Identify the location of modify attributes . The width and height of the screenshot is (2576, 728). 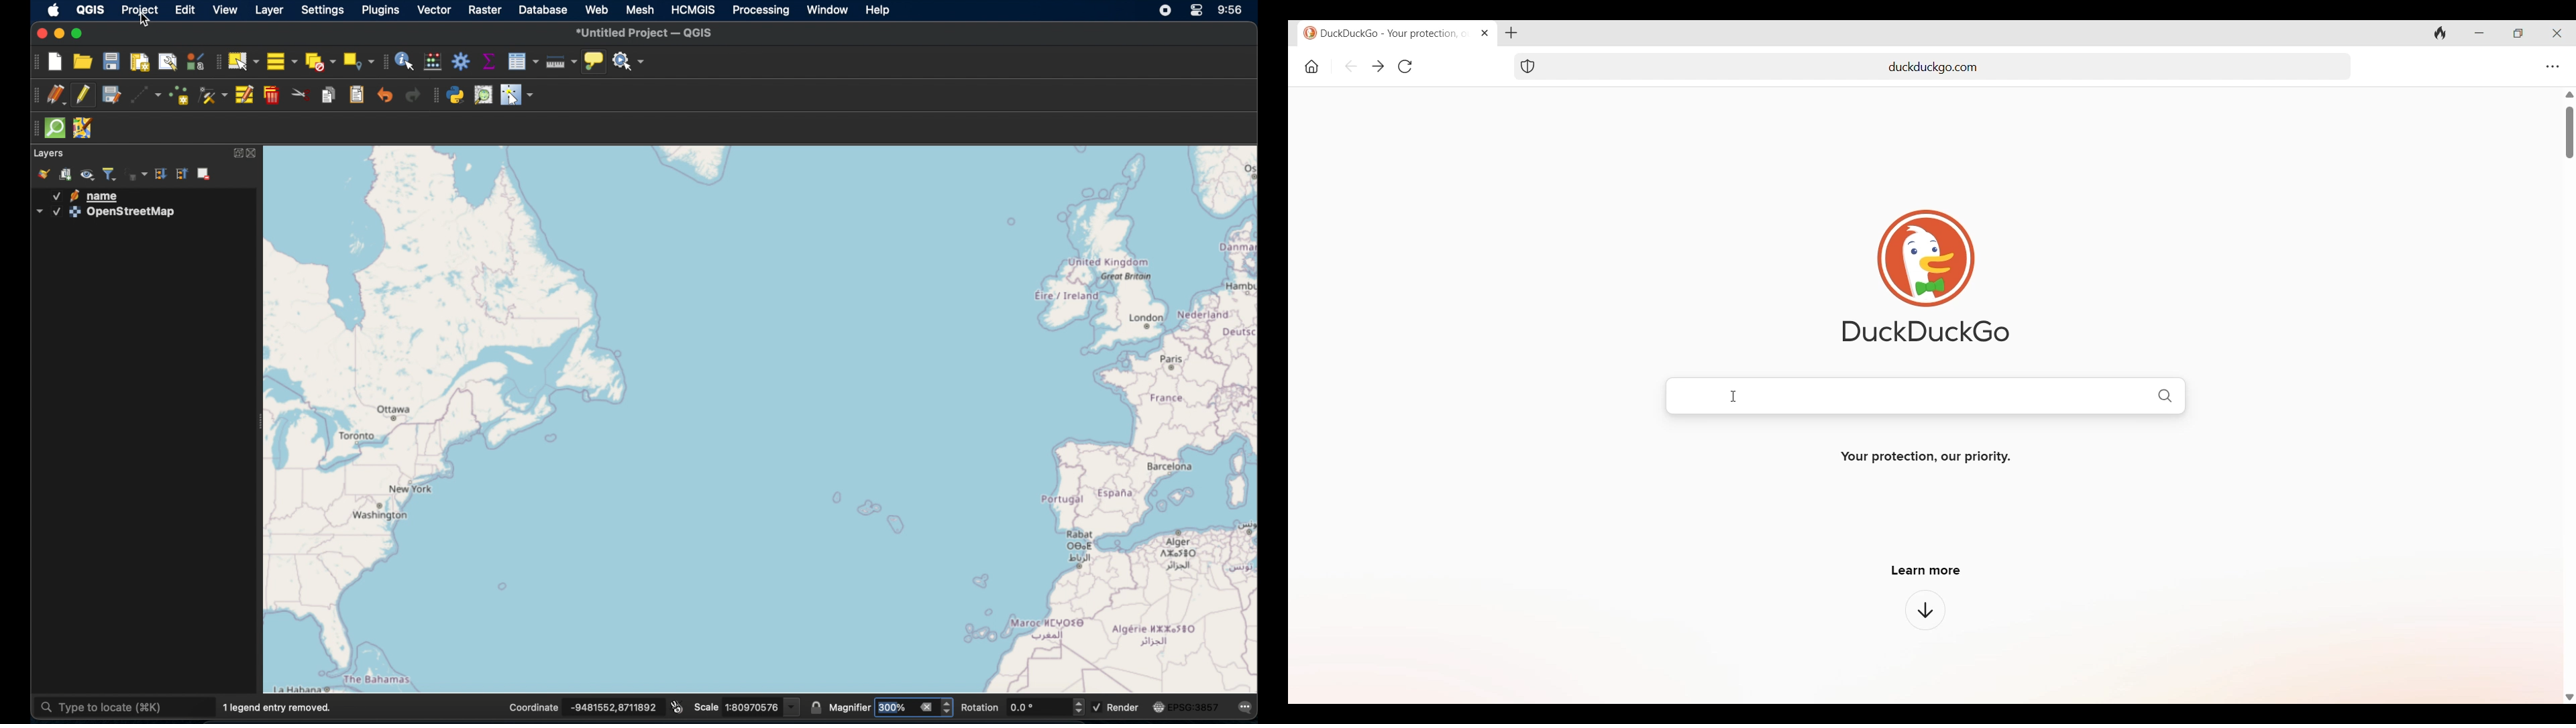
(243, 95).